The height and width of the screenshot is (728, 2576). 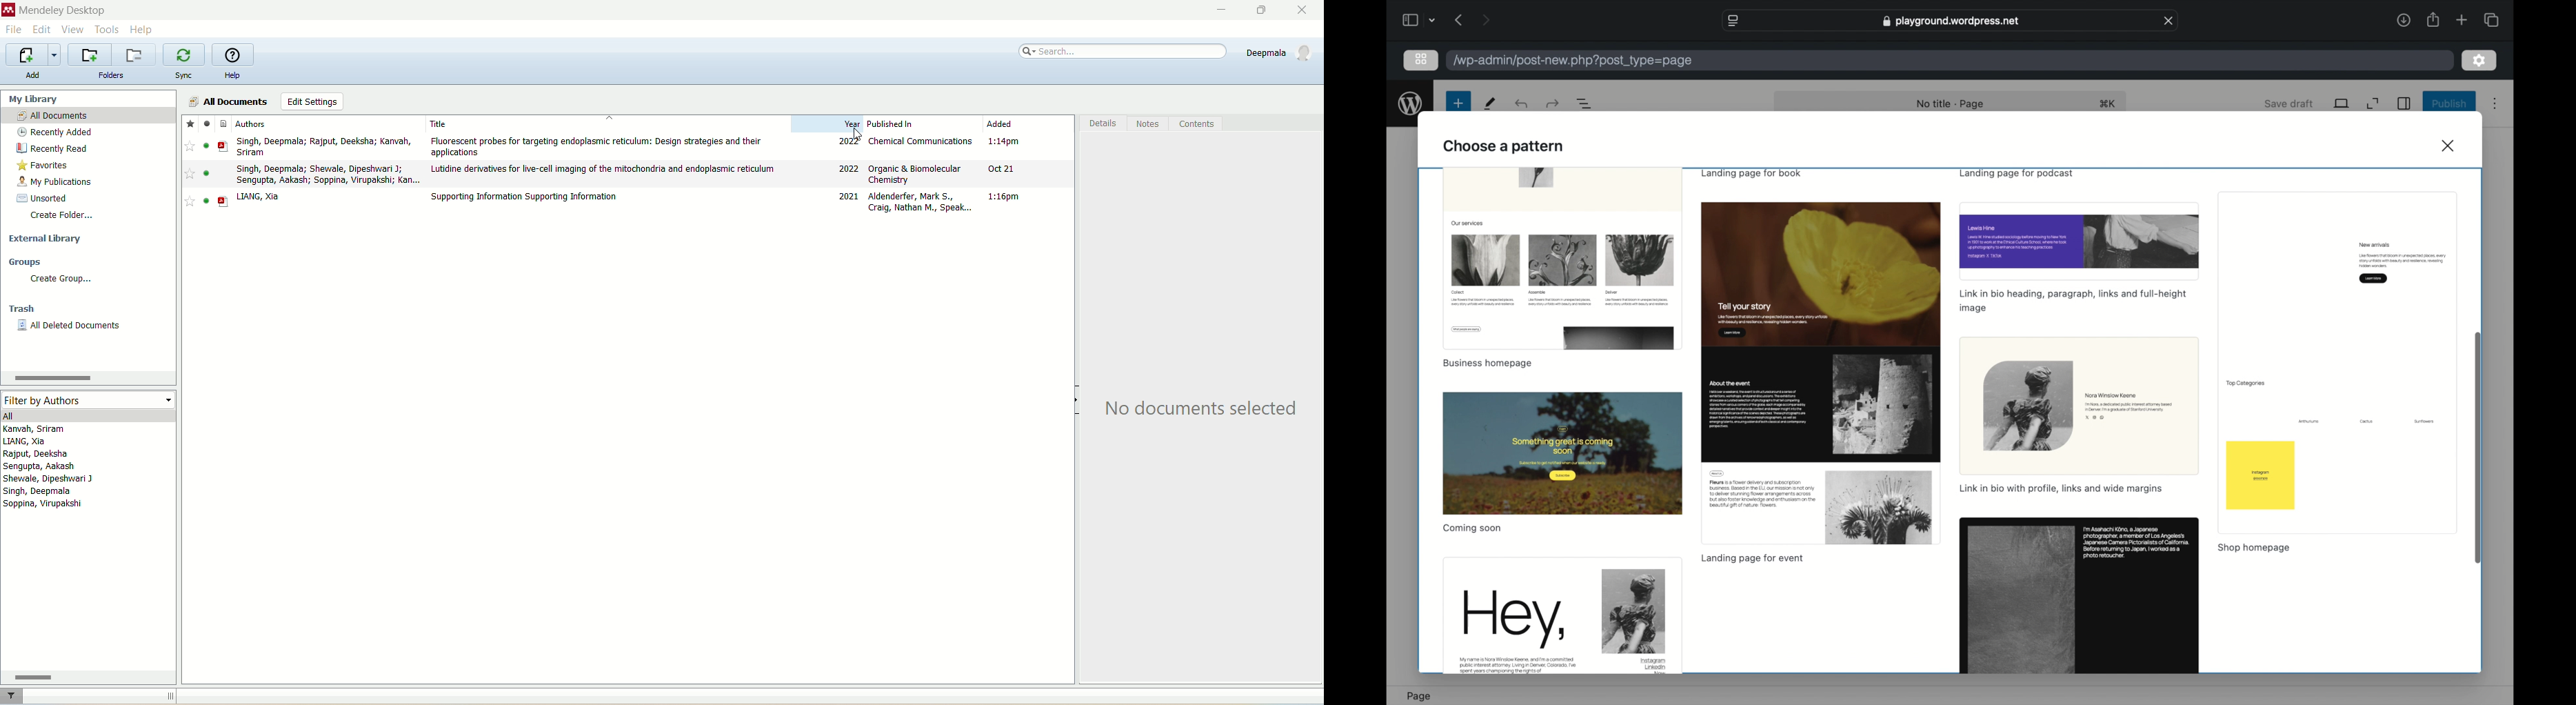 I want to click on cursor, so click(x=859, y=136).